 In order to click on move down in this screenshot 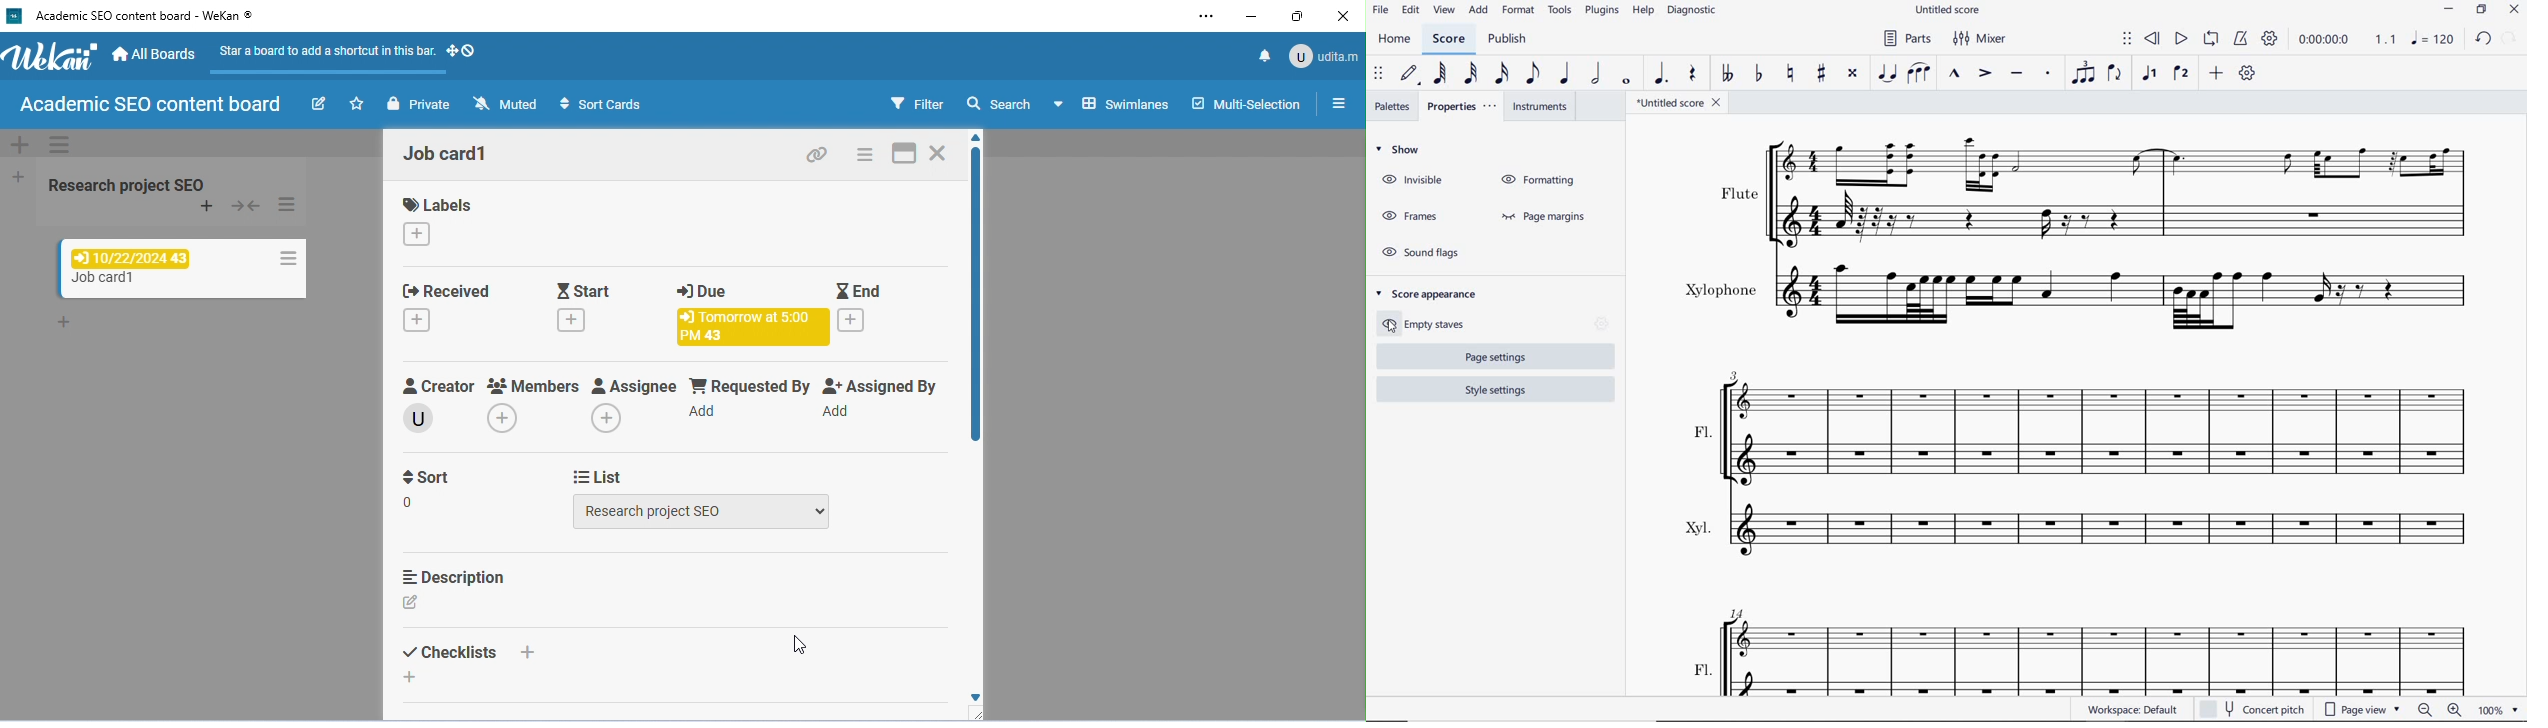, I will do `click(975, 699)`.